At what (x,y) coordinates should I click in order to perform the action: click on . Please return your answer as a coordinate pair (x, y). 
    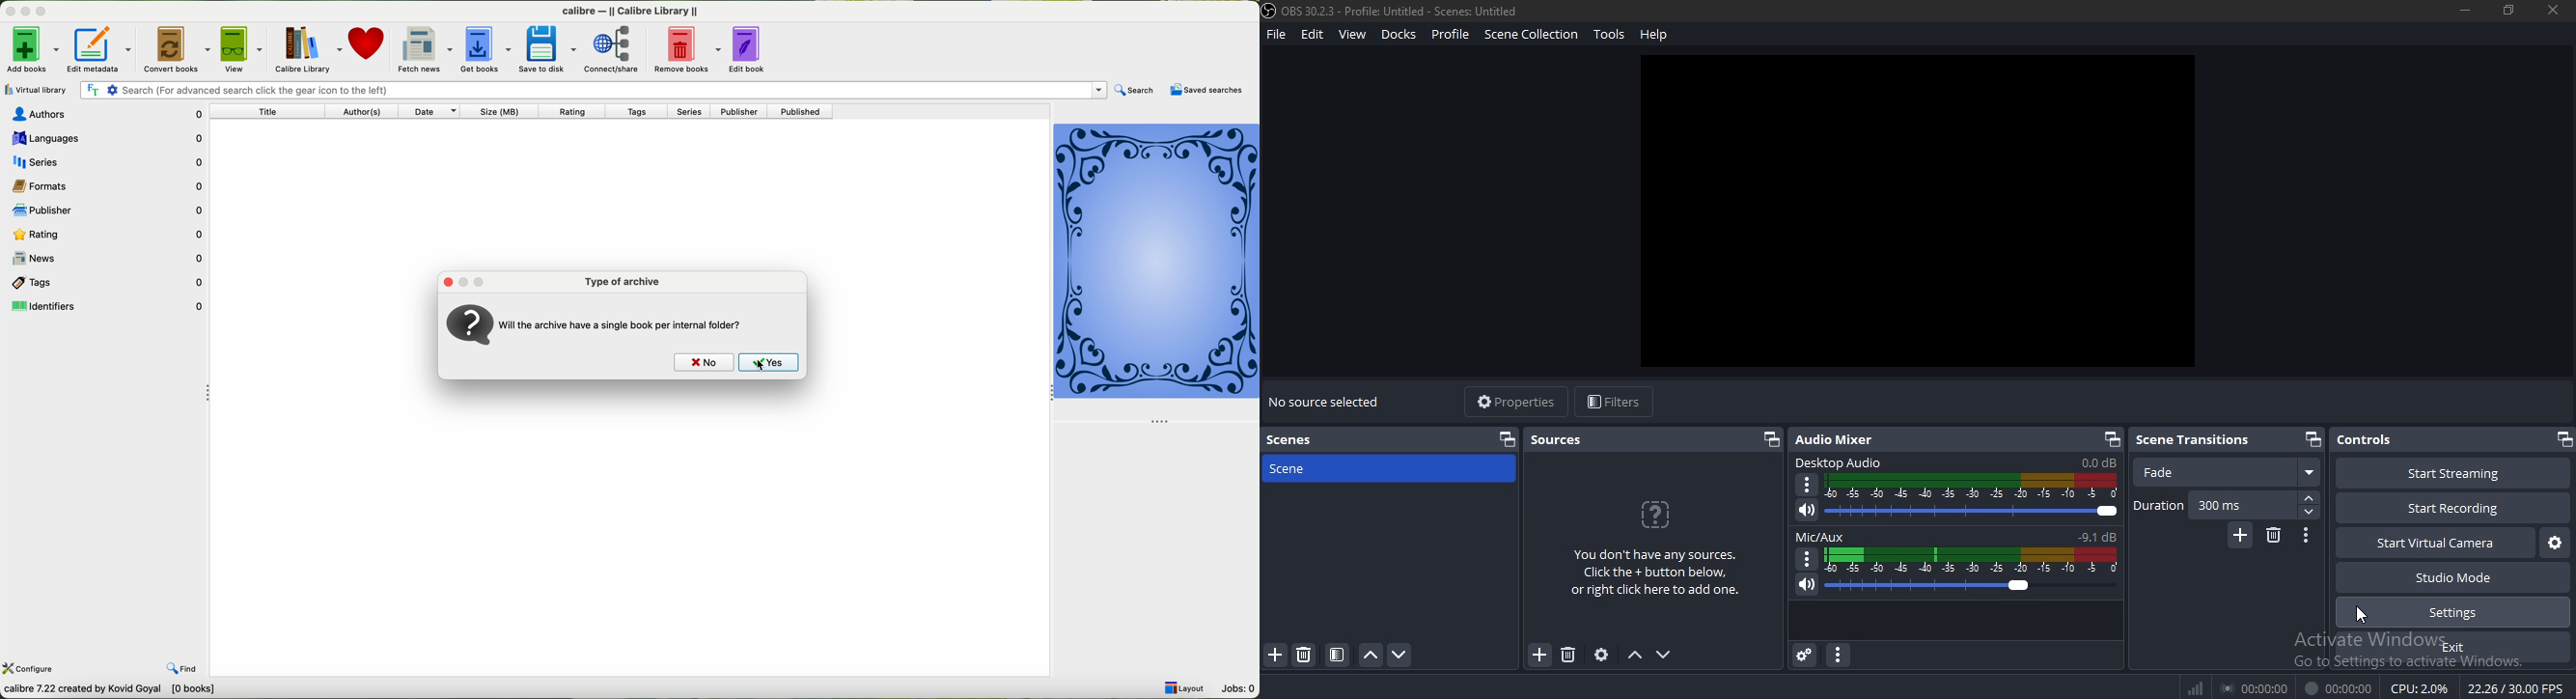
    Looking at the image, I should click on (1808, 486).